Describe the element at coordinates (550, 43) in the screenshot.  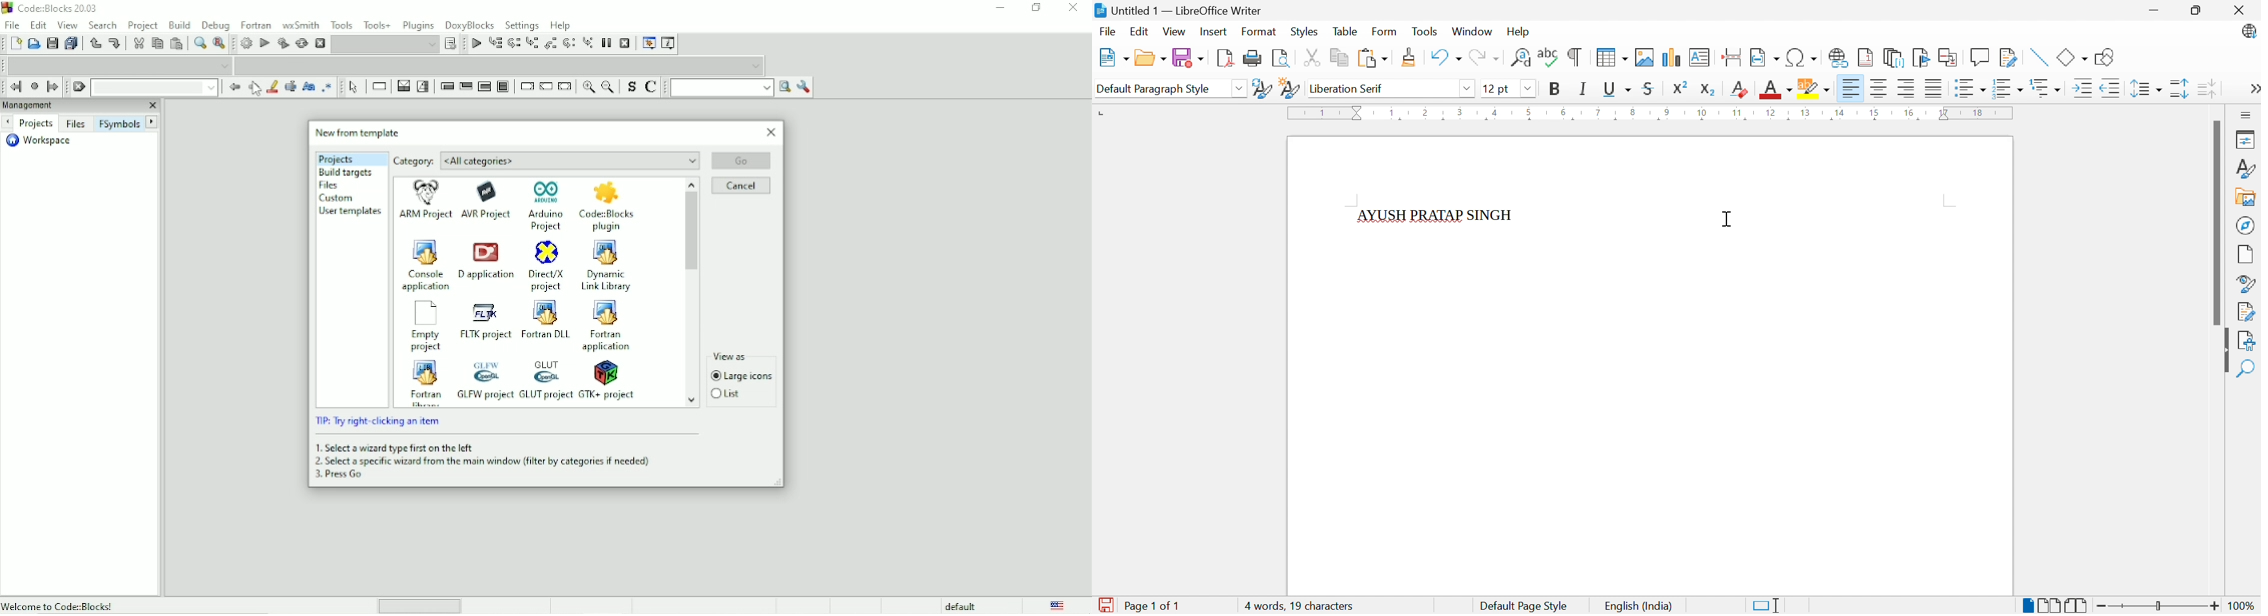
I see `Step out` at that location.